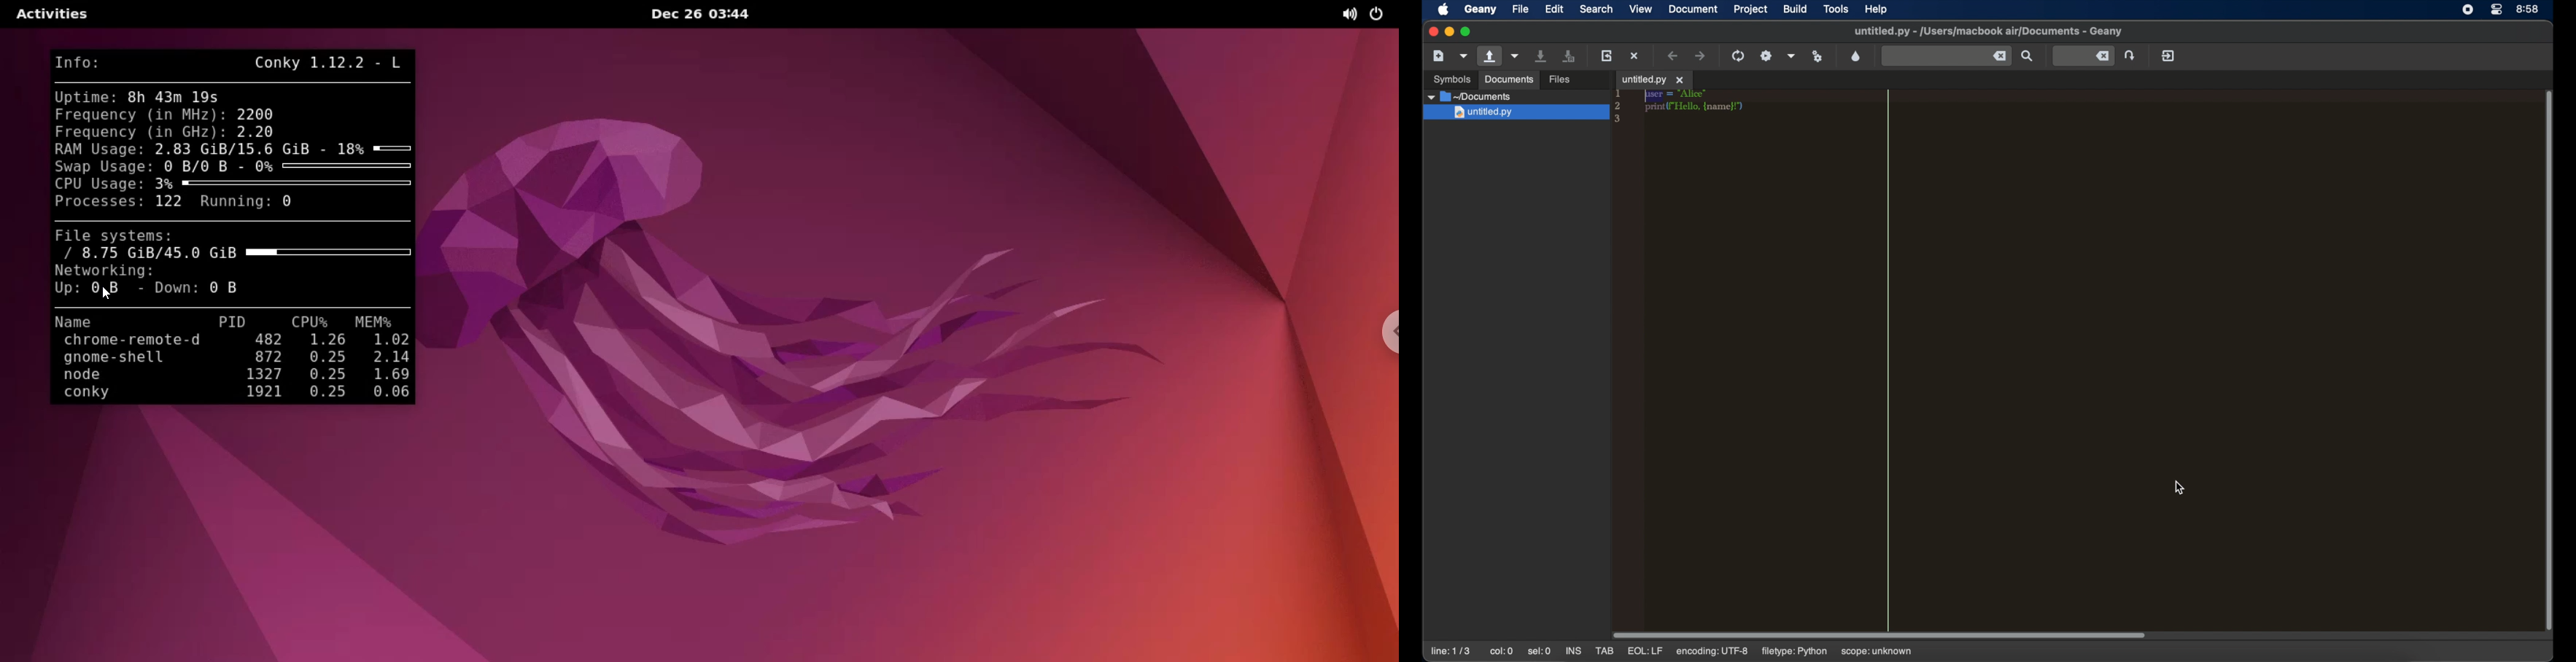  What do you see at coordinates (2168, 55) in the screenshot?
I see `quit geany` at bounding box center [2168, 55].